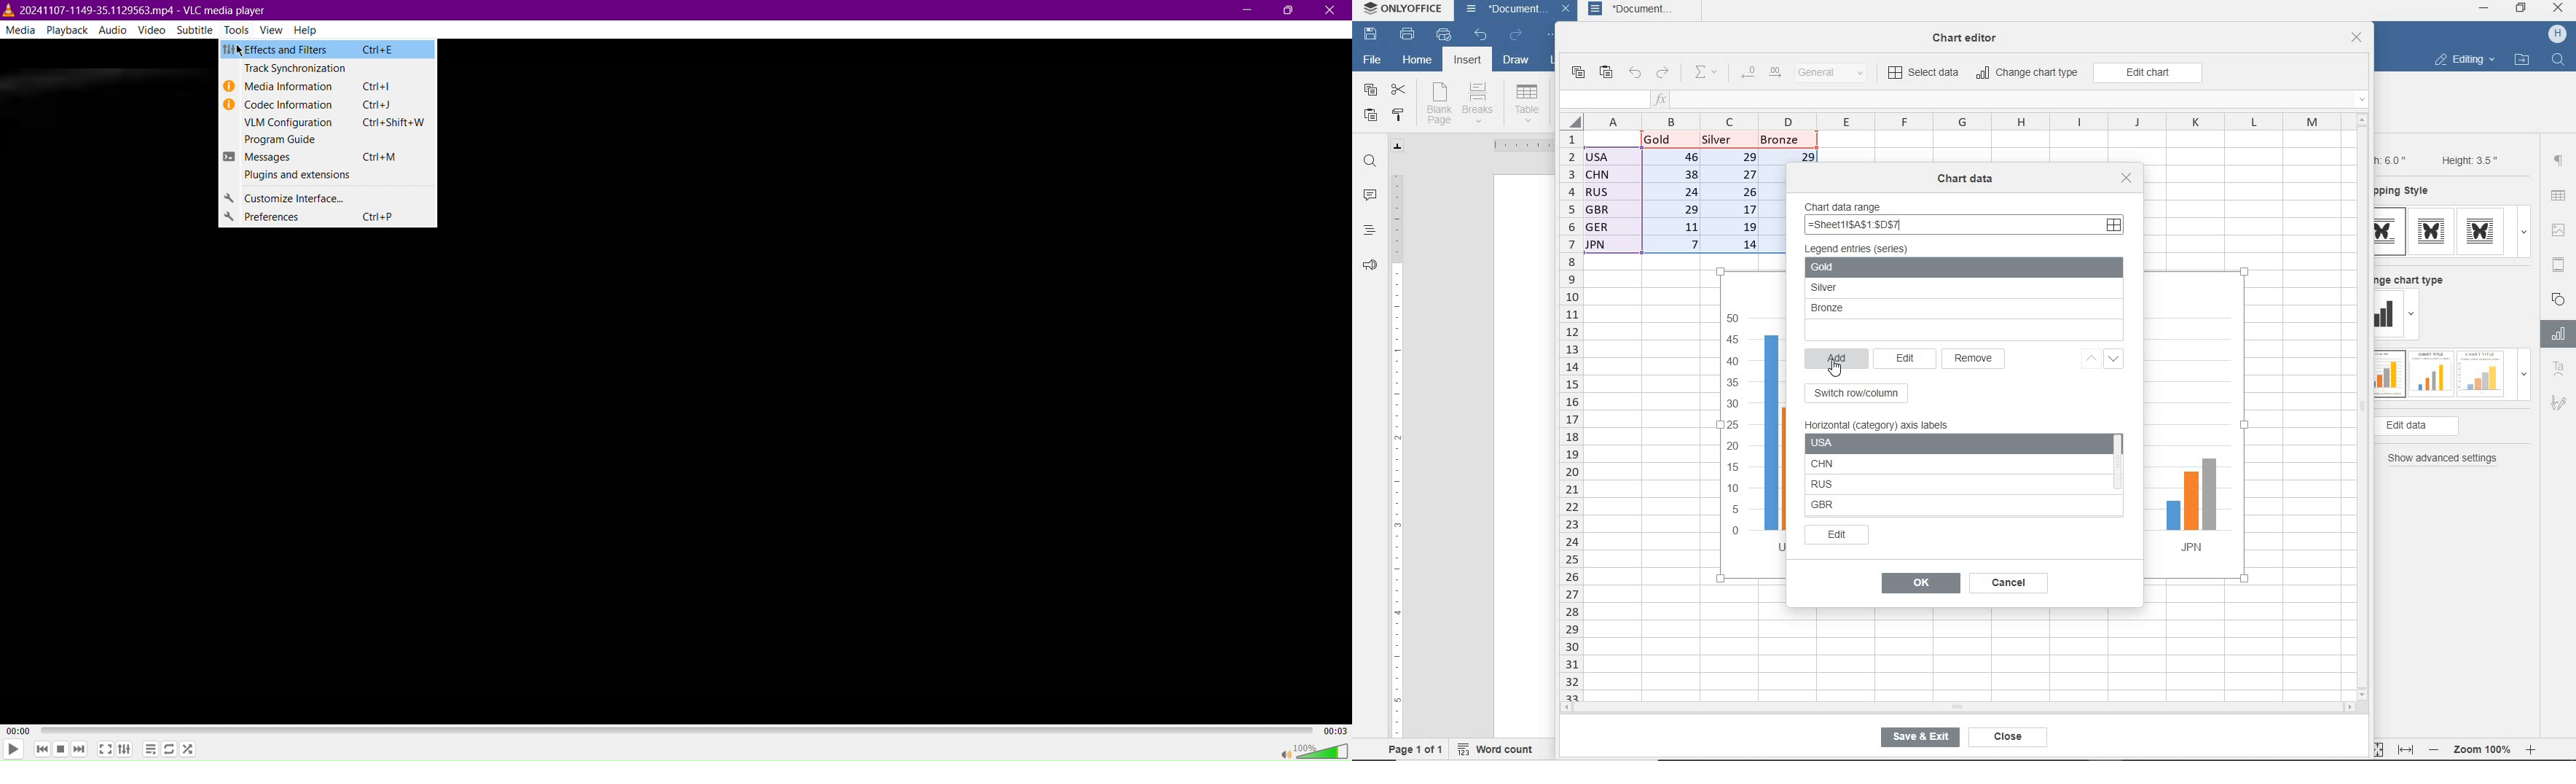 The image size is (2576, 784). I want to click on save & exit, so click(1920, 738).